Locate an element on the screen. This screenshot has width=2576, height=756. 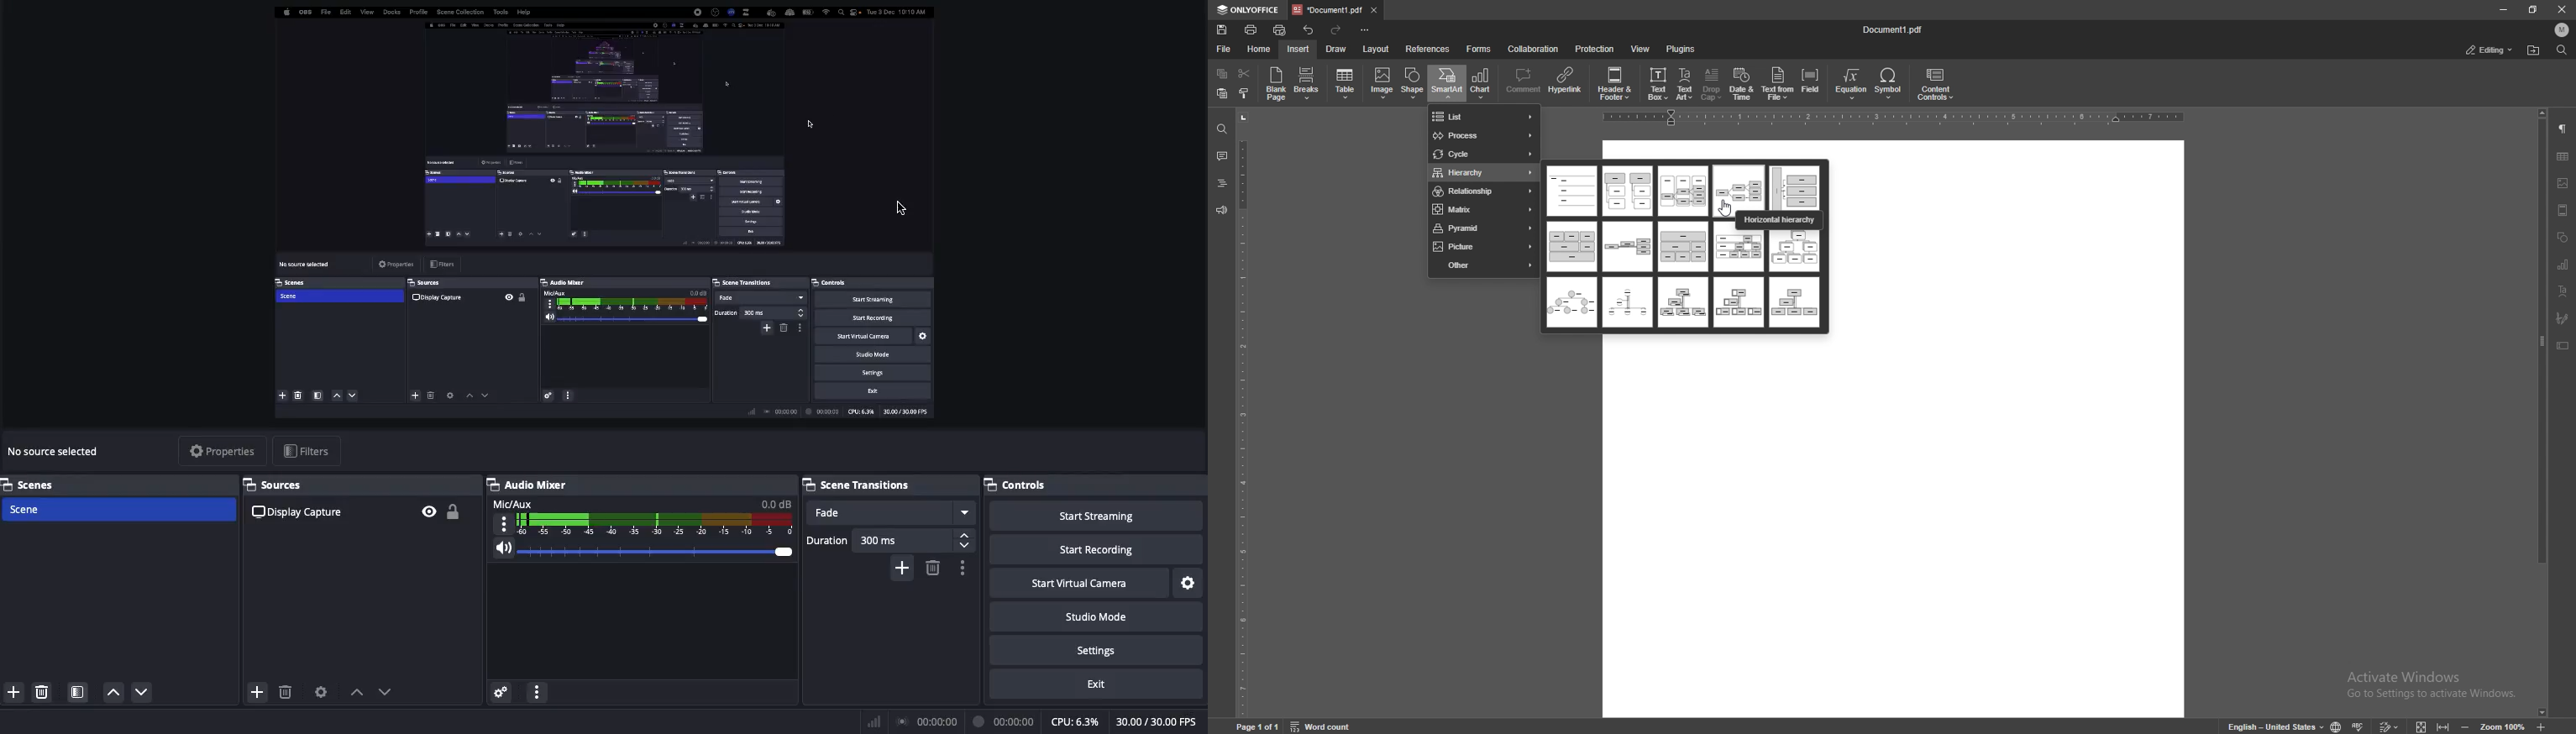
comment is located at coordinates (1524, 82).